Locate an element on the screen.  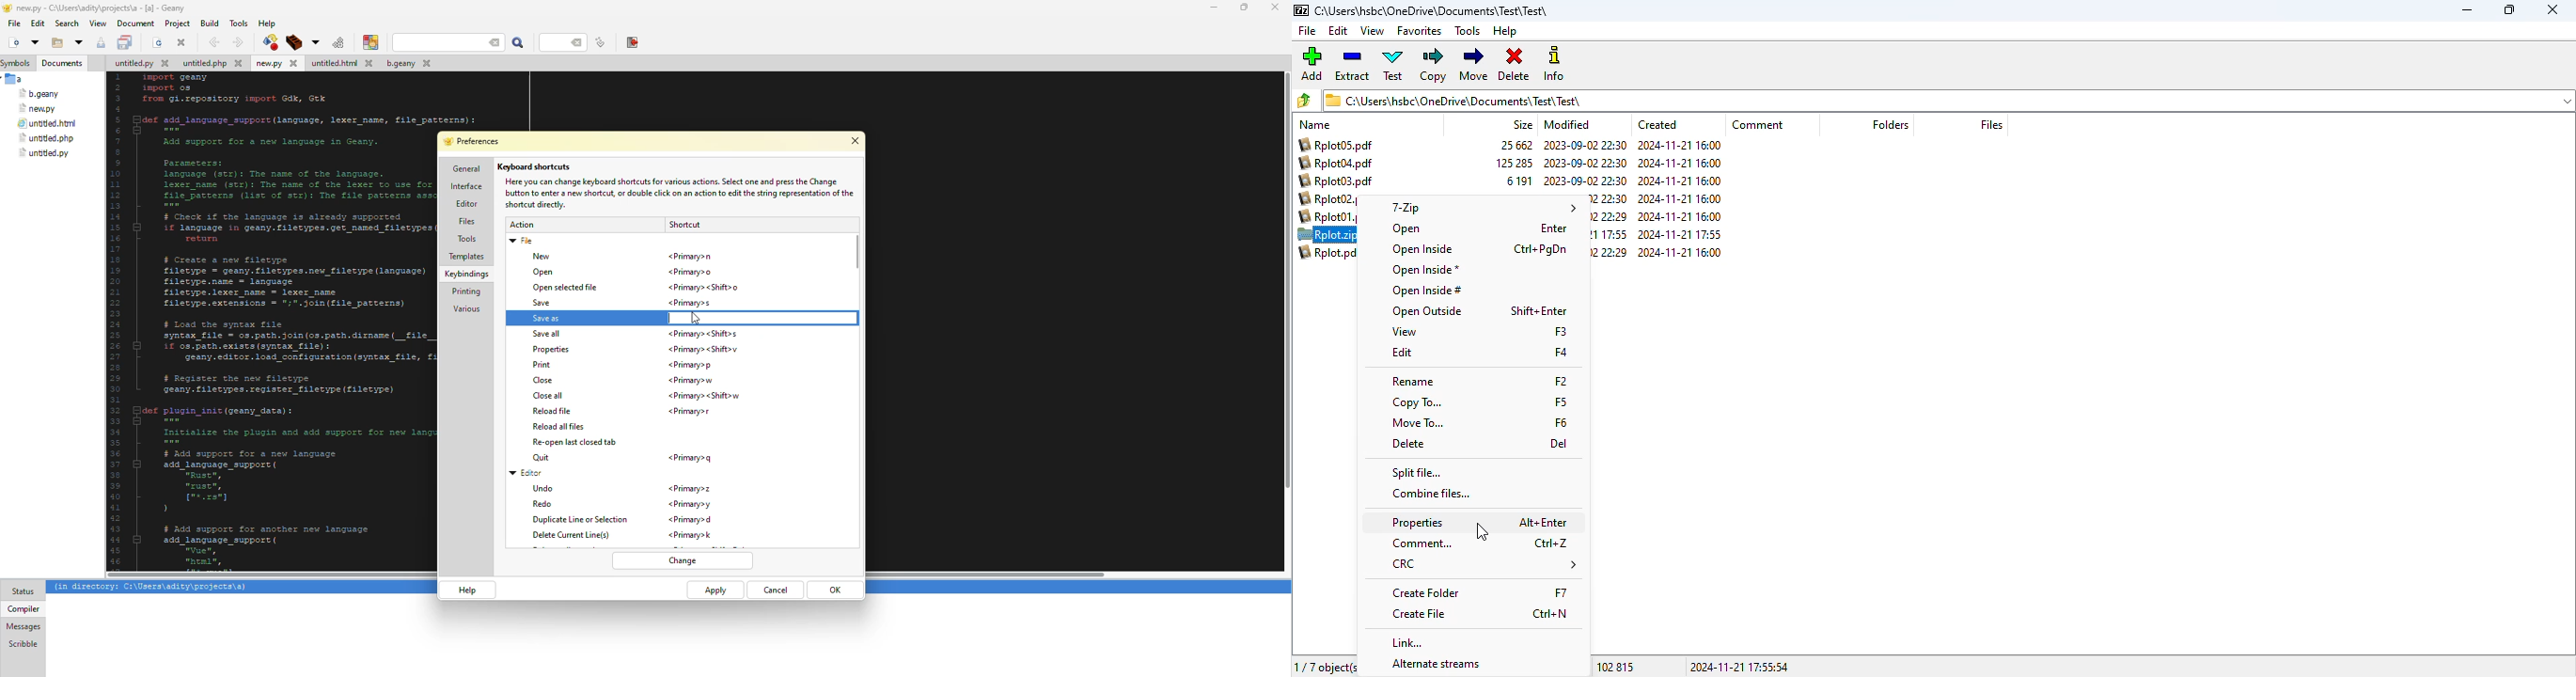
F7 is located at coordinates (1560, 590).